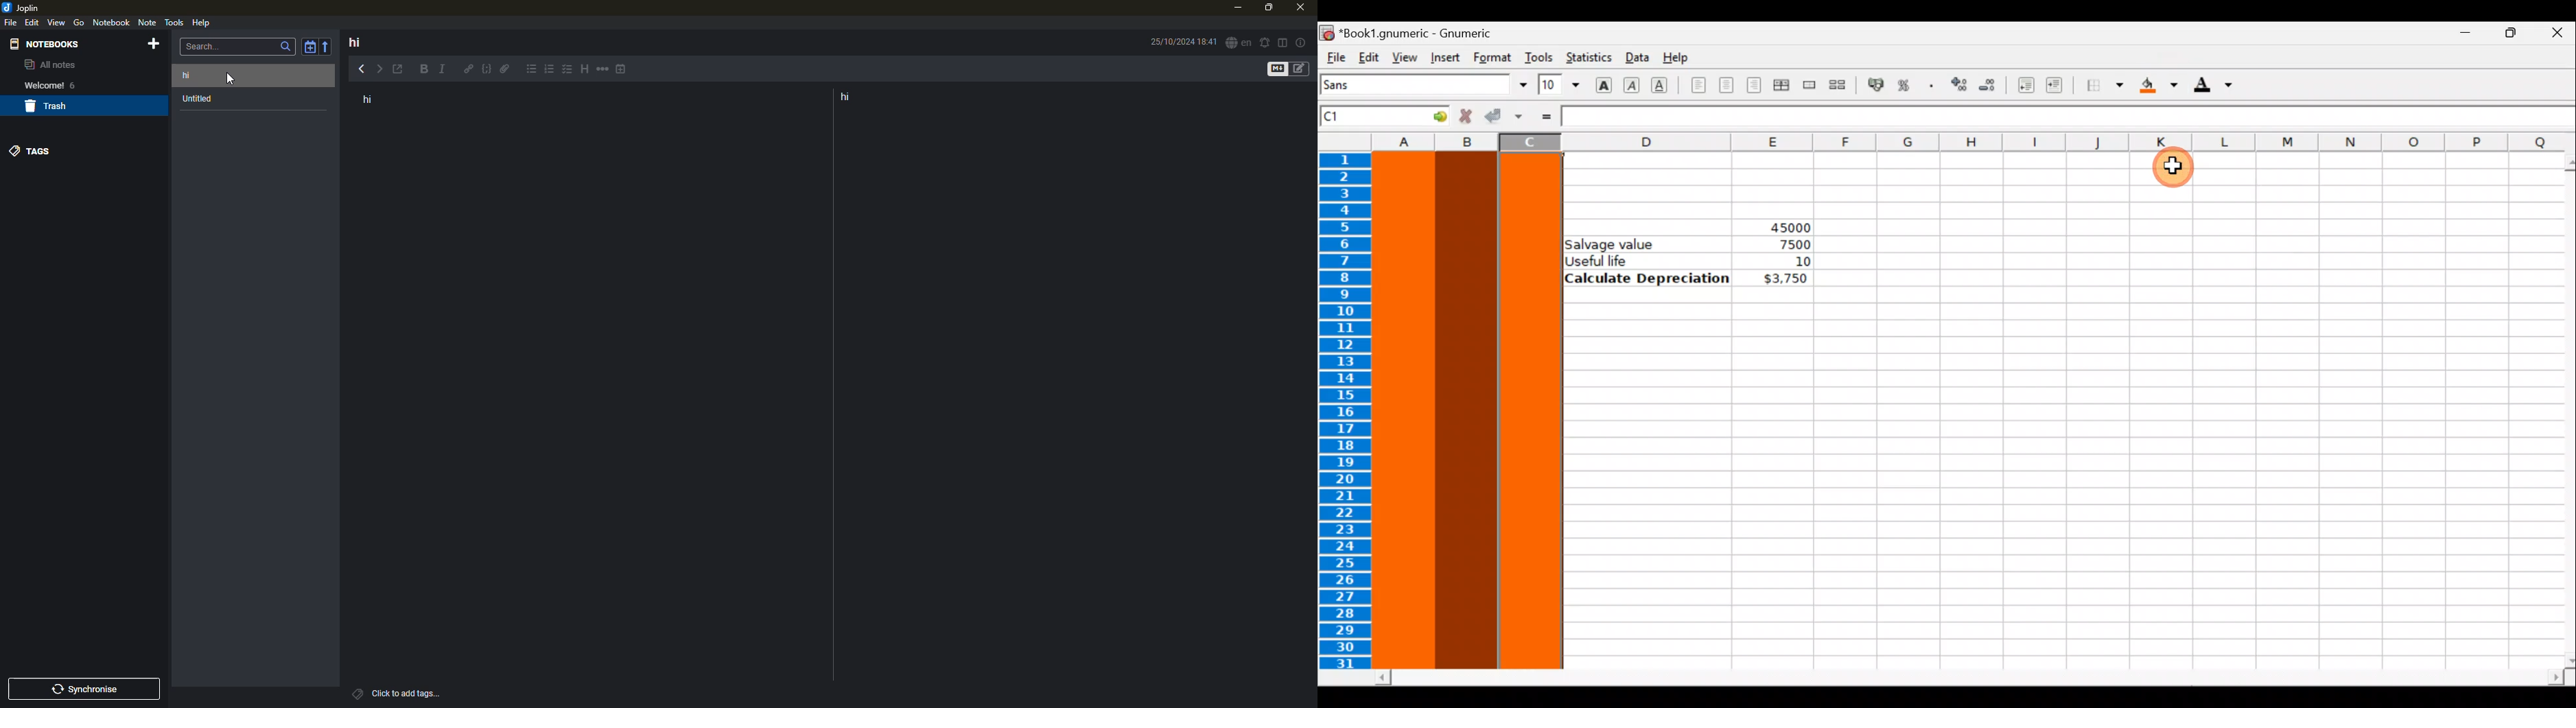 The width and height of the screenshot is (2576, 728). What do you see at coordinates (355, 42) in the screenshot?
I see `hi` at bounding box center [355, 42].